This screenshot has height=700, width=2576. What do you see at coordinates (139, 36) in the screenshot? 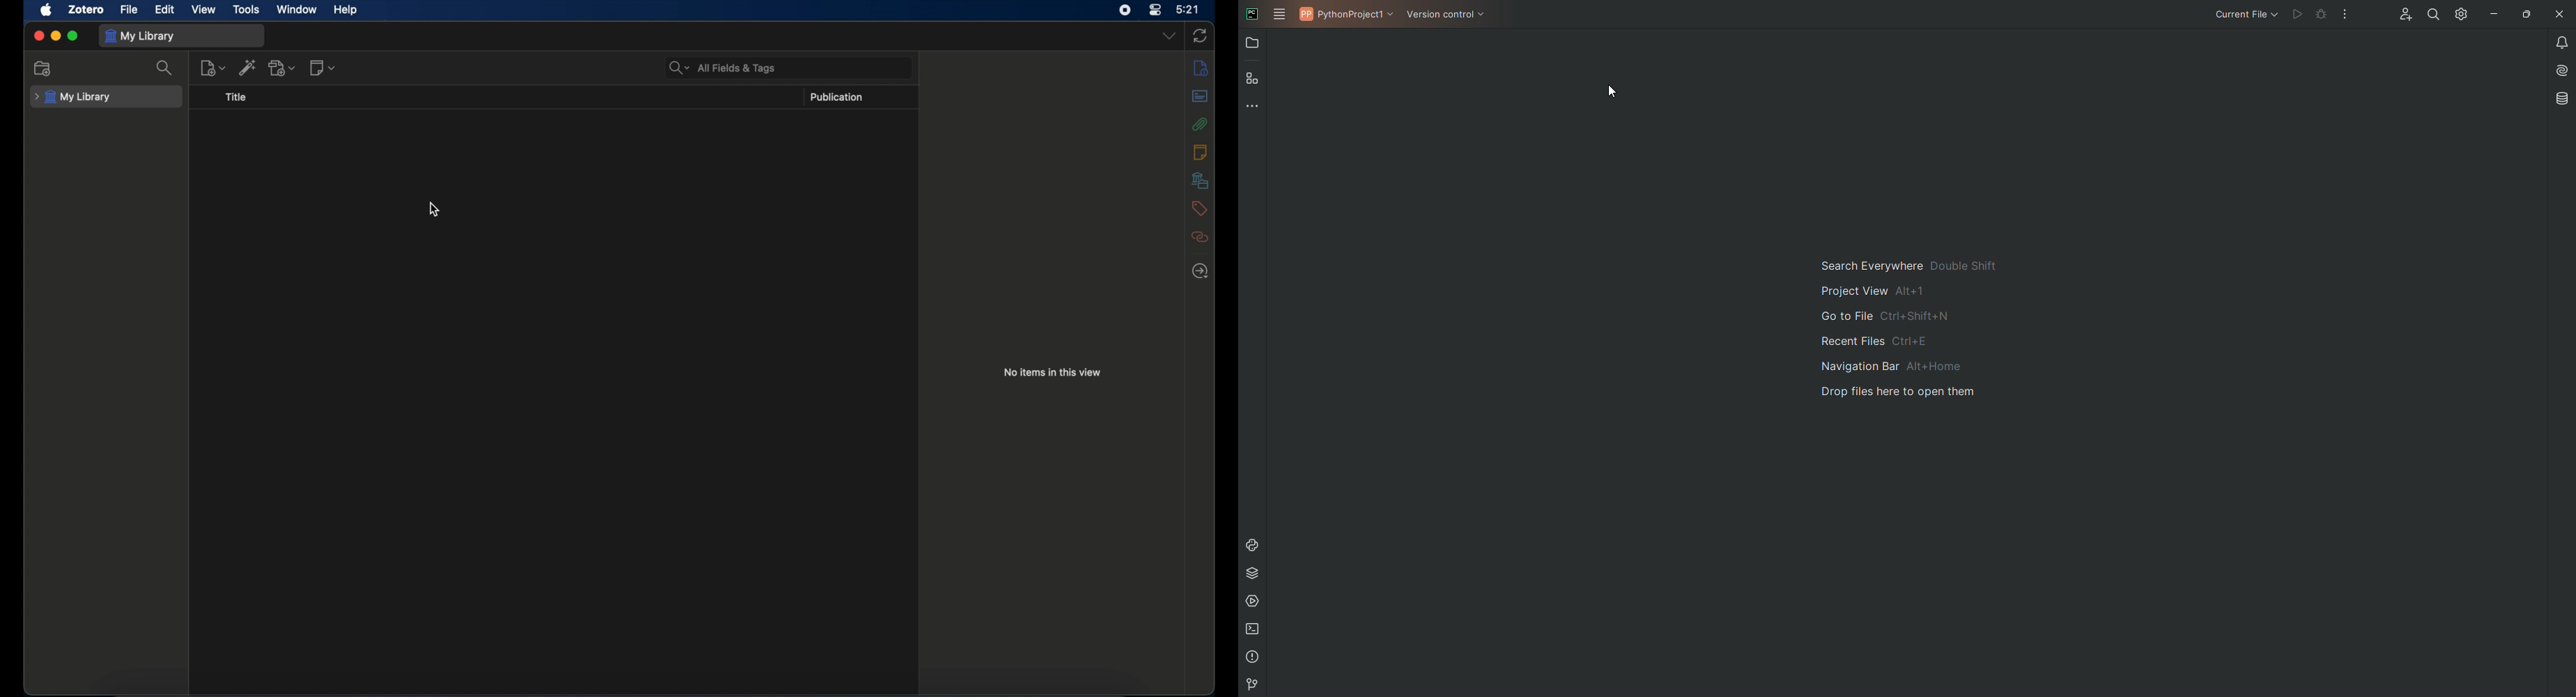
I see `my library` at bounding box center [139, 36].